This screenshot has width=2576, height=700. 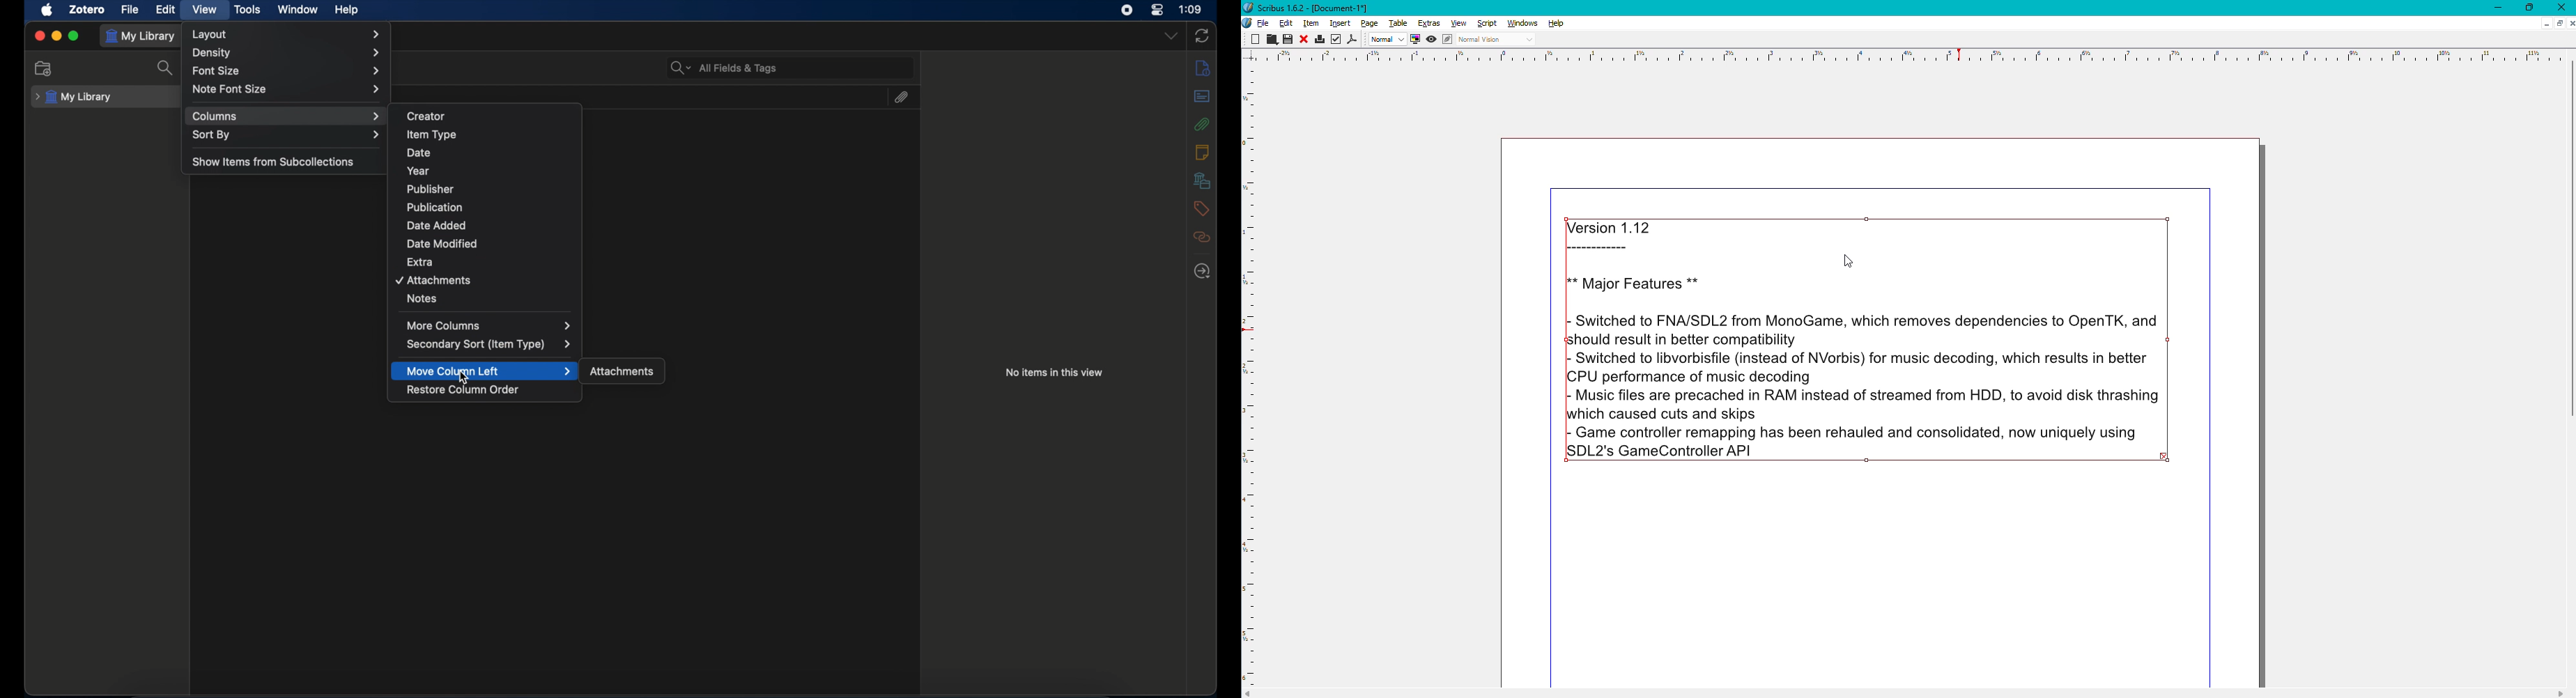 What do you see at coordinates (203, 9) in the screenshot?
I see `view` at bounding box center [203, 9].